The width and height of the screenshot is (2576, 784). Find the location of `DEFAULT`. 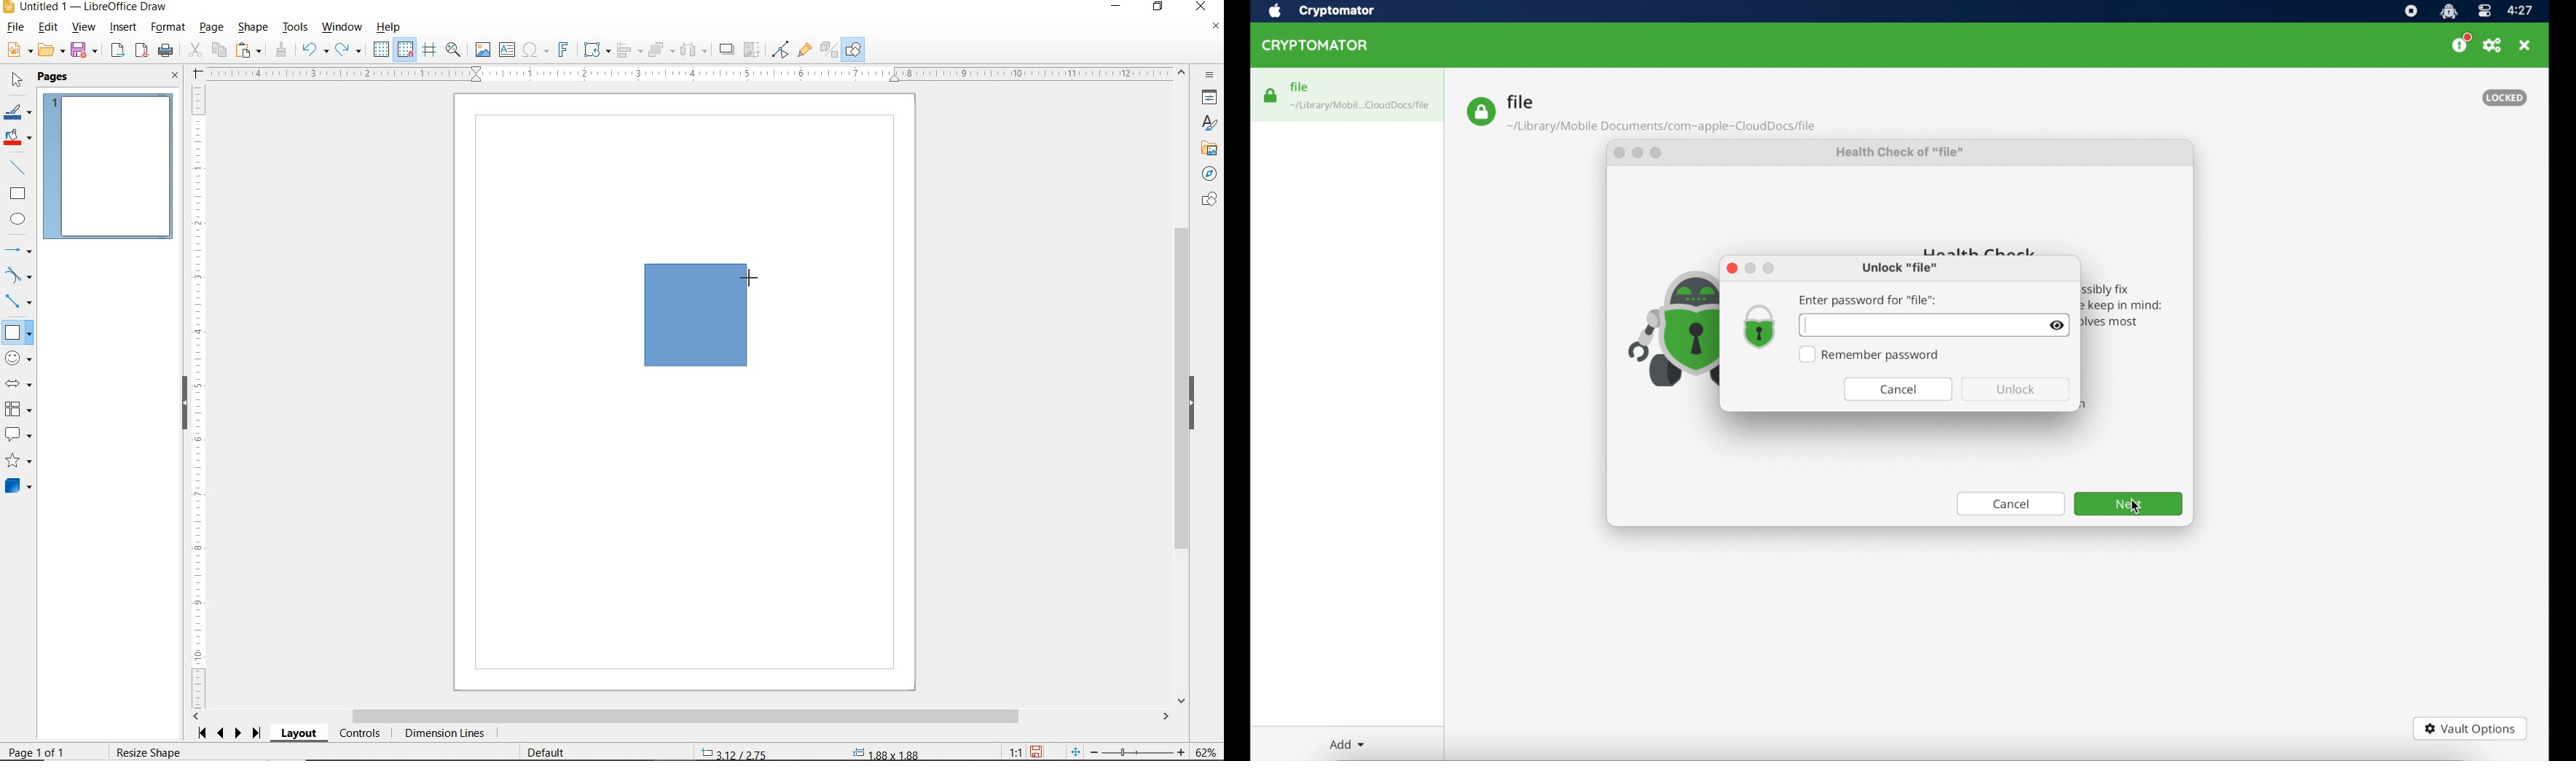

DEFAULT is located at coordinates (551, 753).